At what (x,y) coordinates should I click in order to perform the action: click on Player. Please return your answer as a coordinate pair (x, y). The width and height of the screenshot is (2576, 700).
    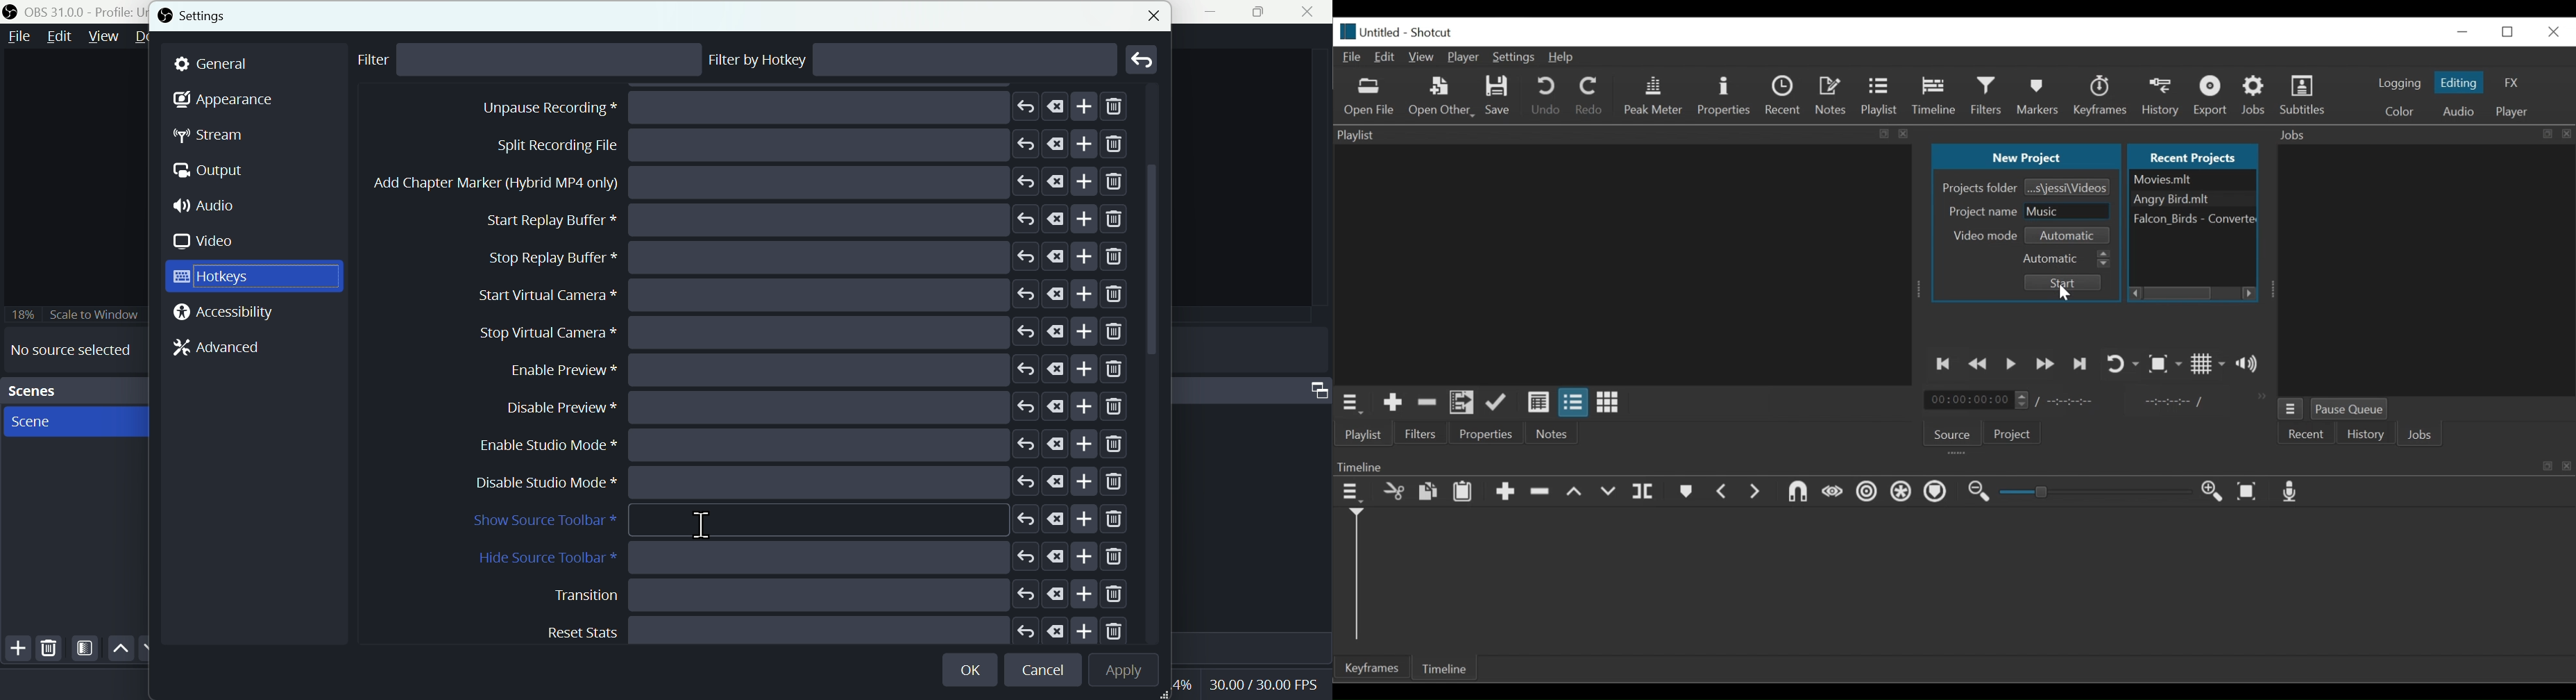
    Looking at the image, I should click on (2511, 113).